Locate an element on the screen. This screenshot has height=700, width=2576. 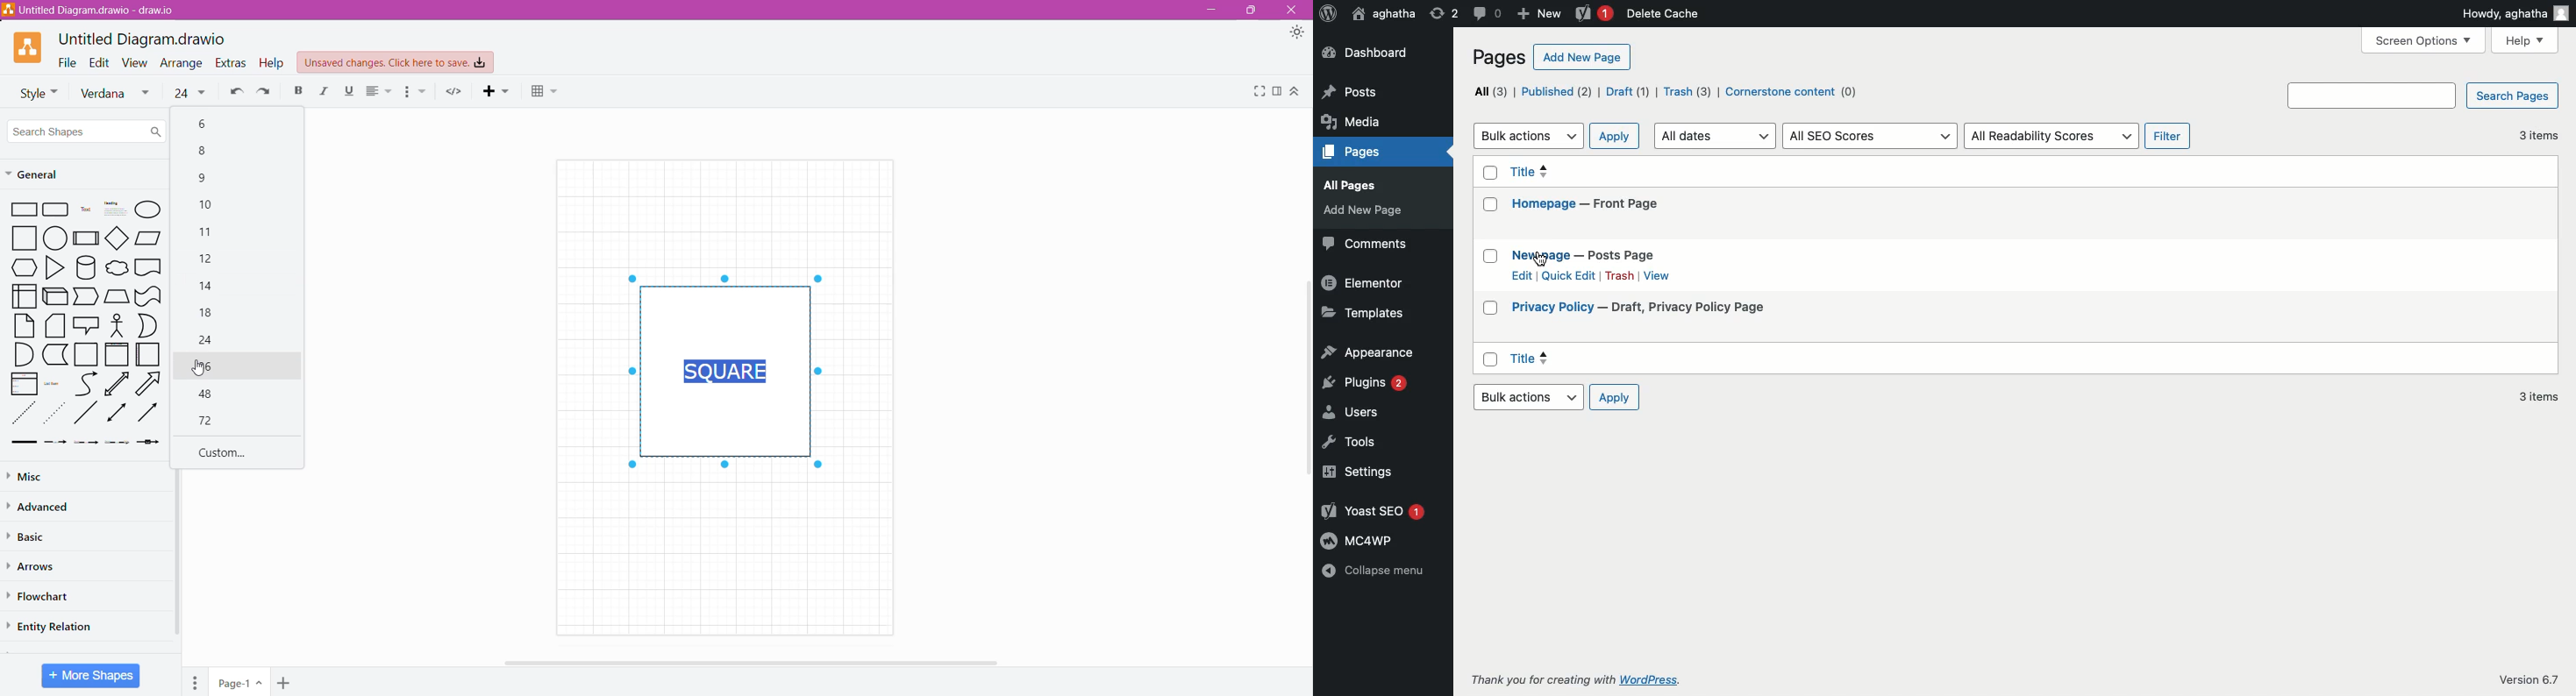
Bulk actions is located at coordinates (1528, 136).